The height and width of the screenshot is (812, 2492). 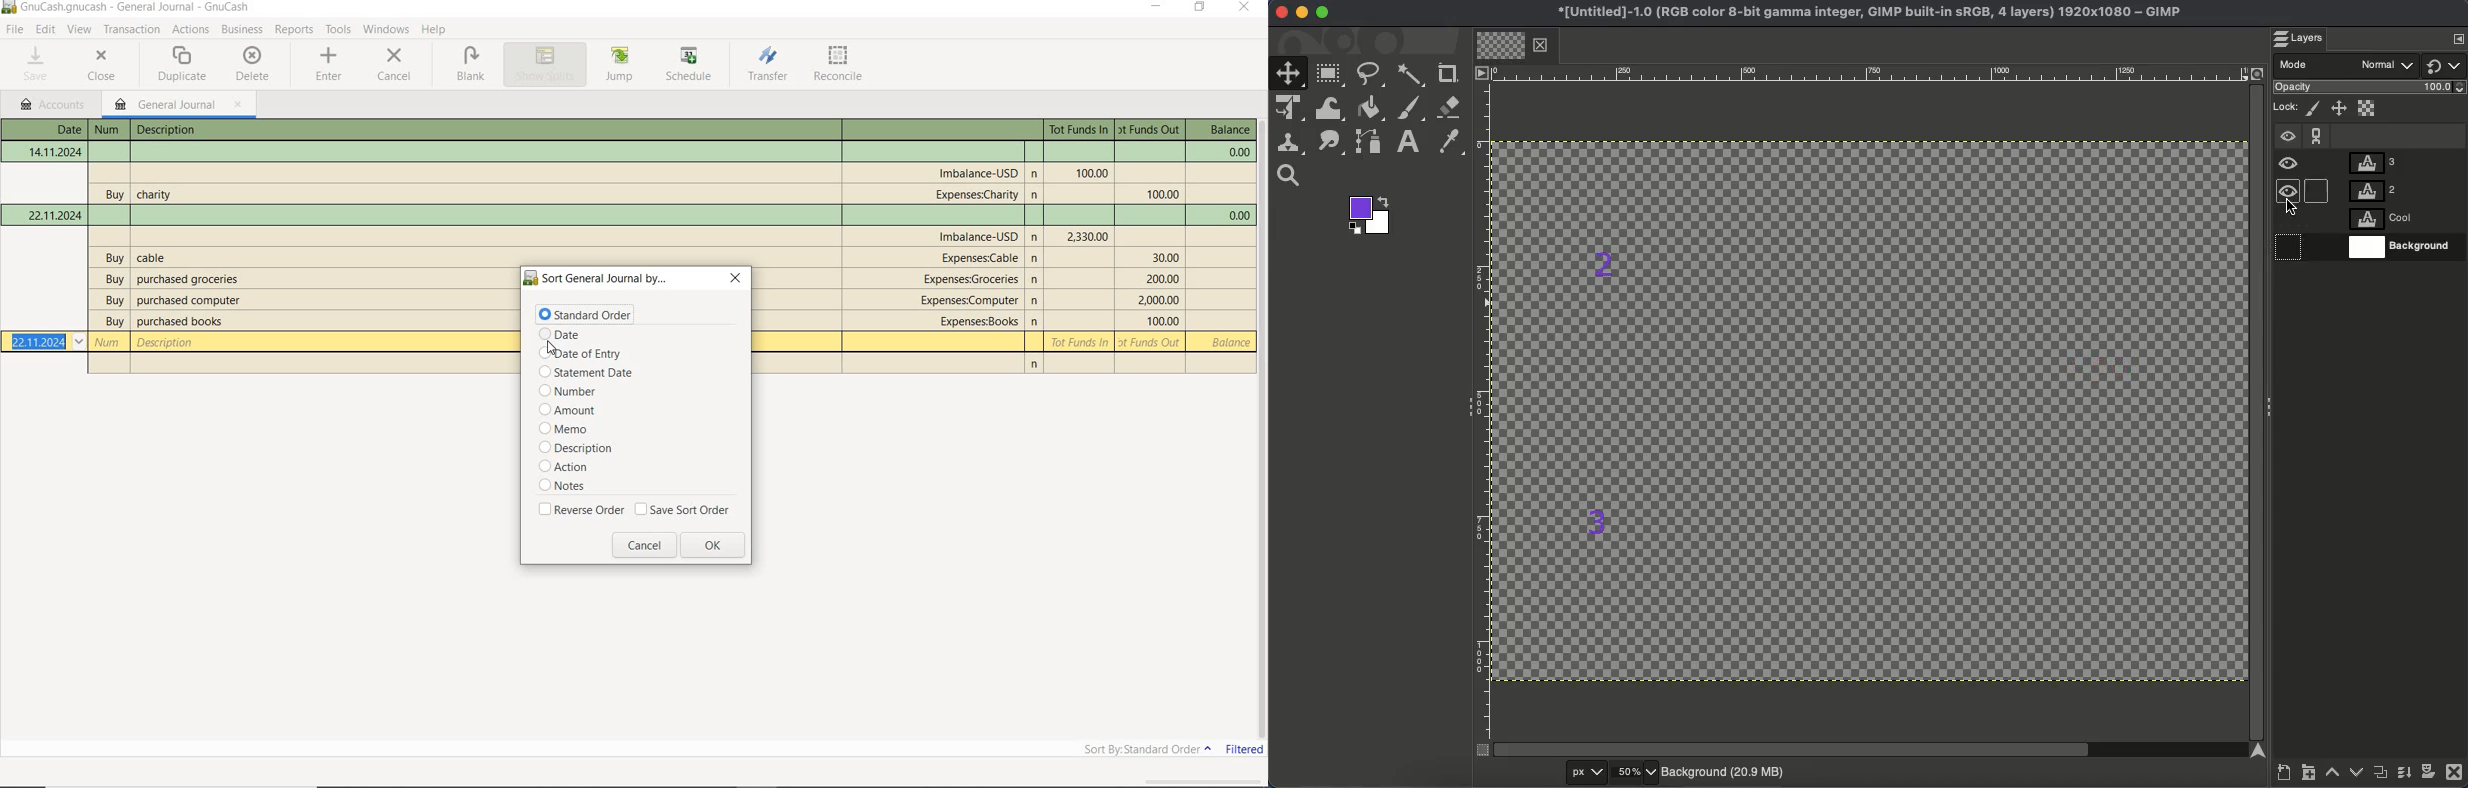 What do you see at coordinates (2381, 776) in the screenshot?
I see `Duplicate` at bounding box center [2381, 776].